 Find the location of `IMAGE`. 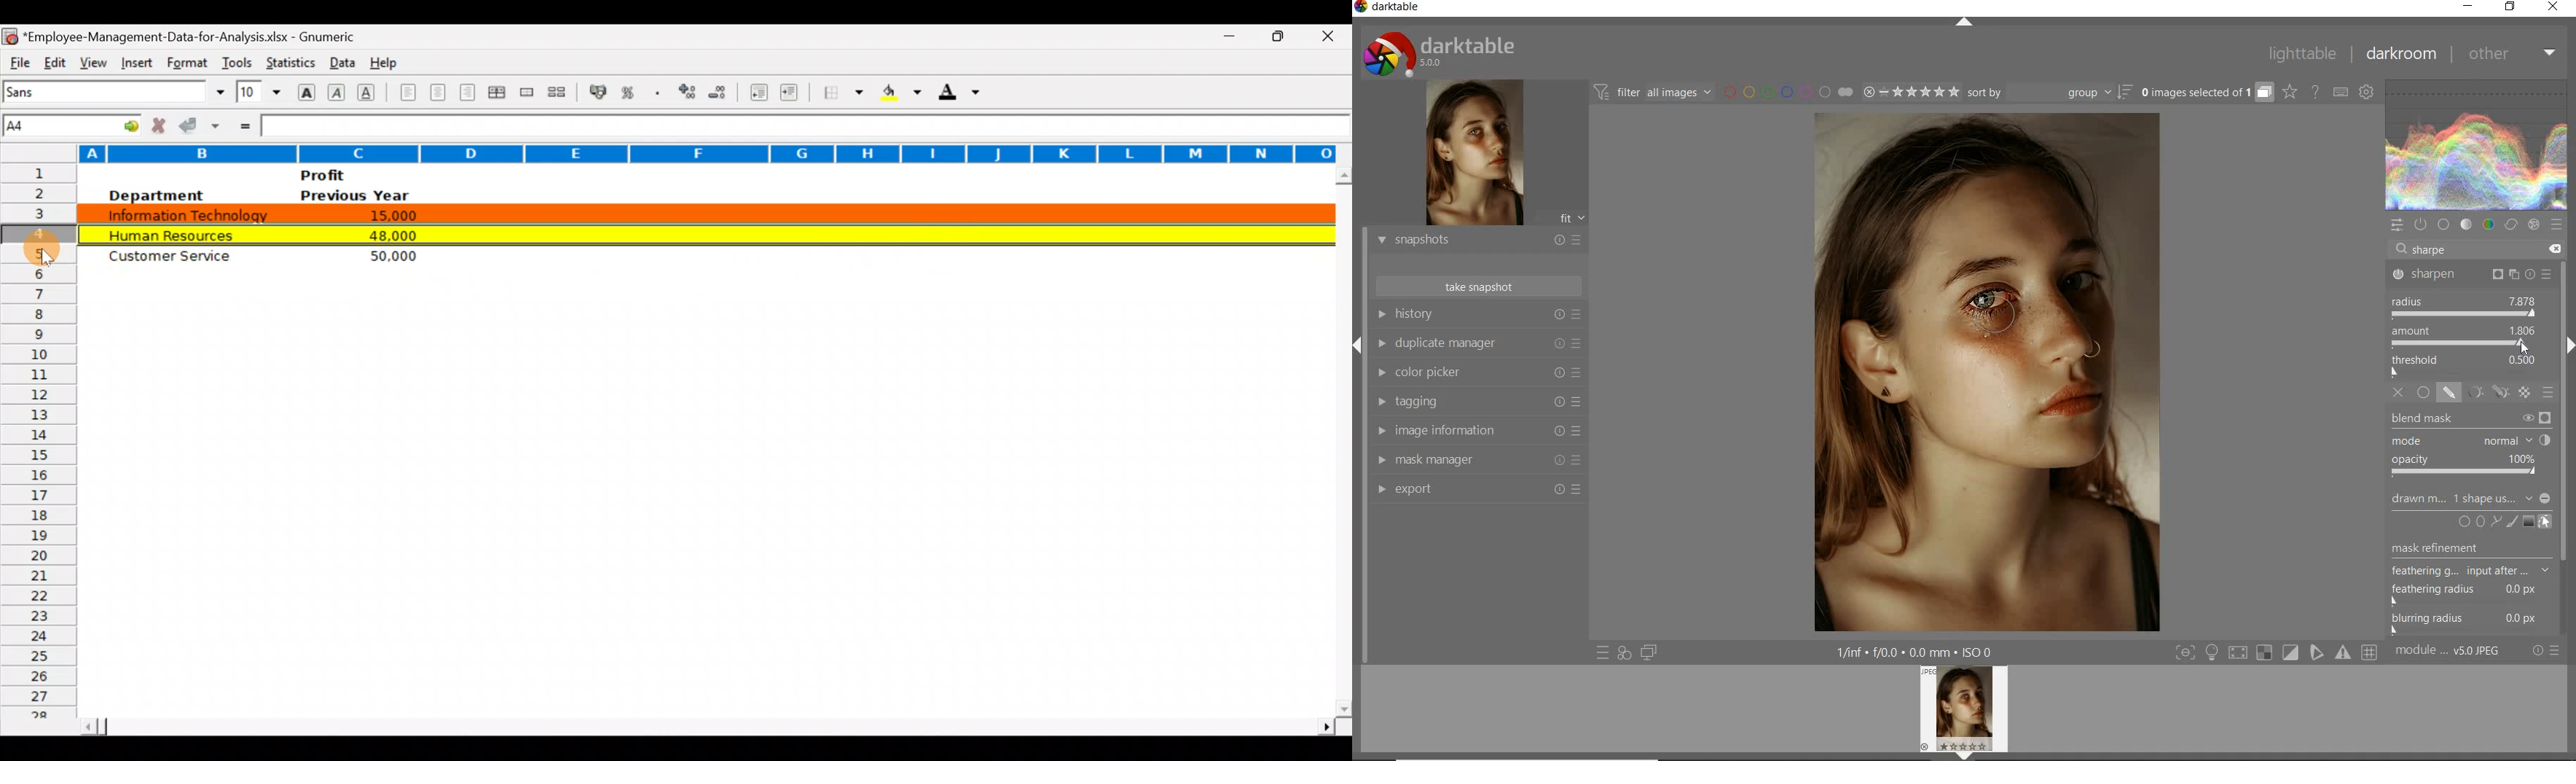

IMAGE is located at coordinates (1968, 711).